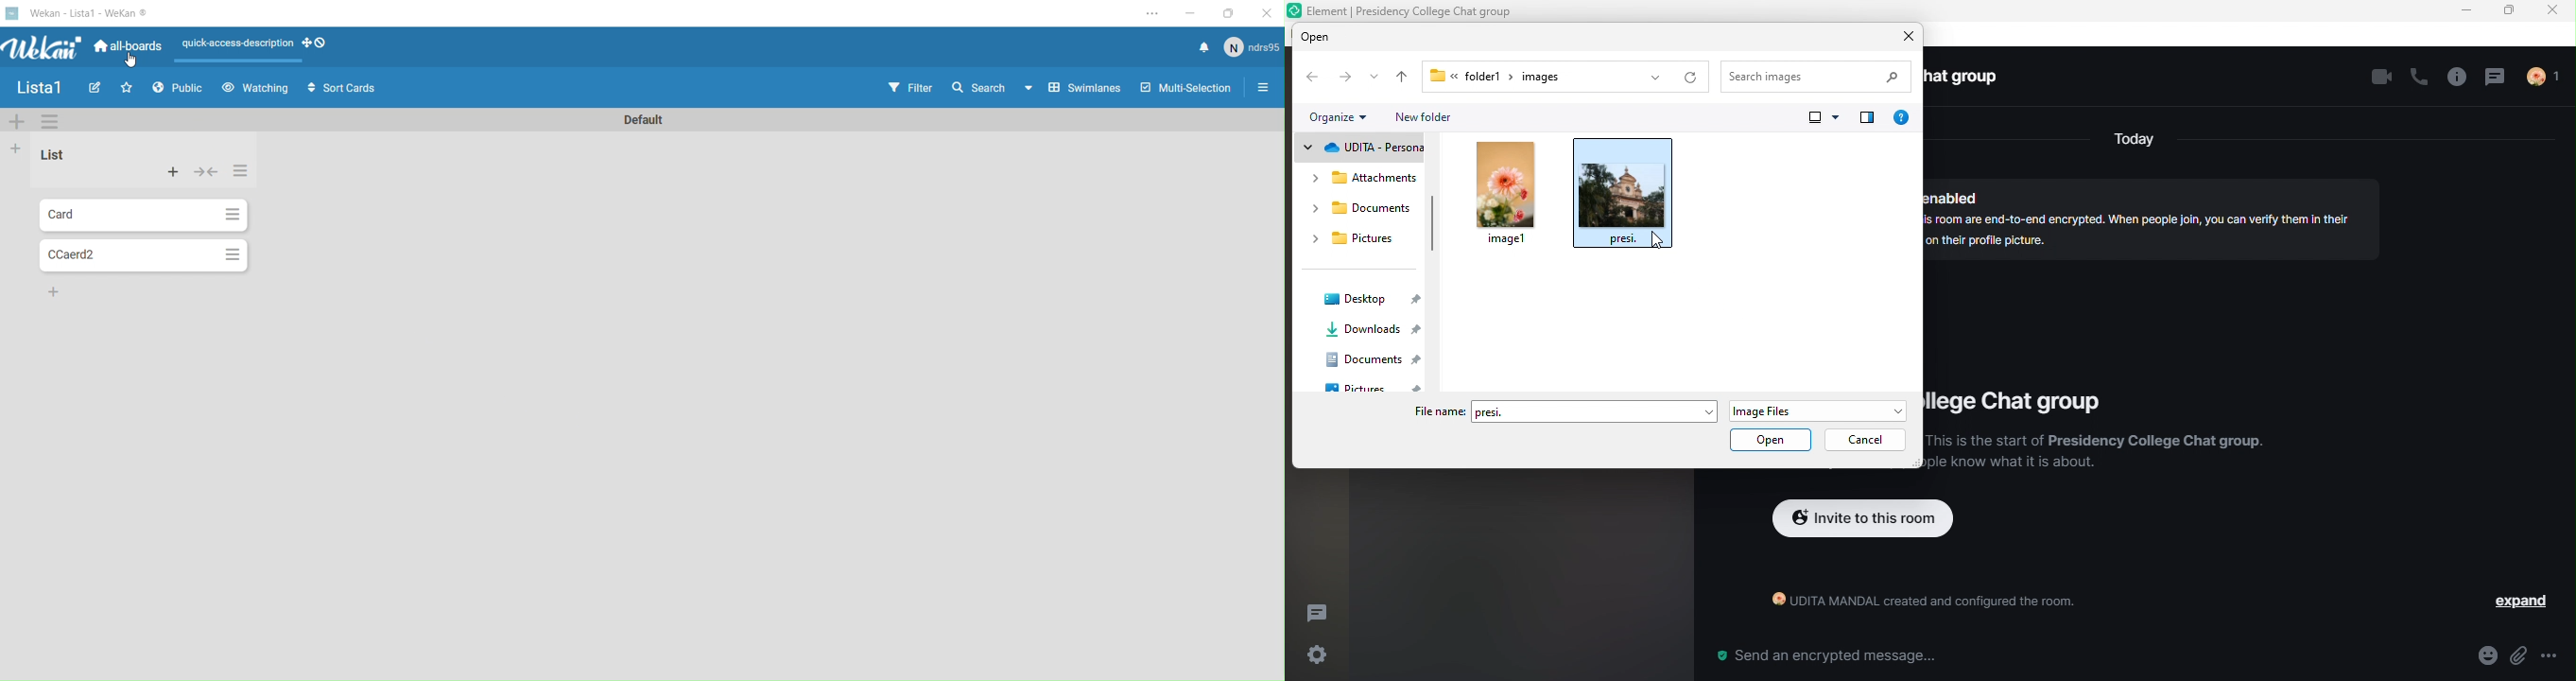 The width and height of the screenshot is (2576, 700). I want to click on cursor, so click(133, 61).